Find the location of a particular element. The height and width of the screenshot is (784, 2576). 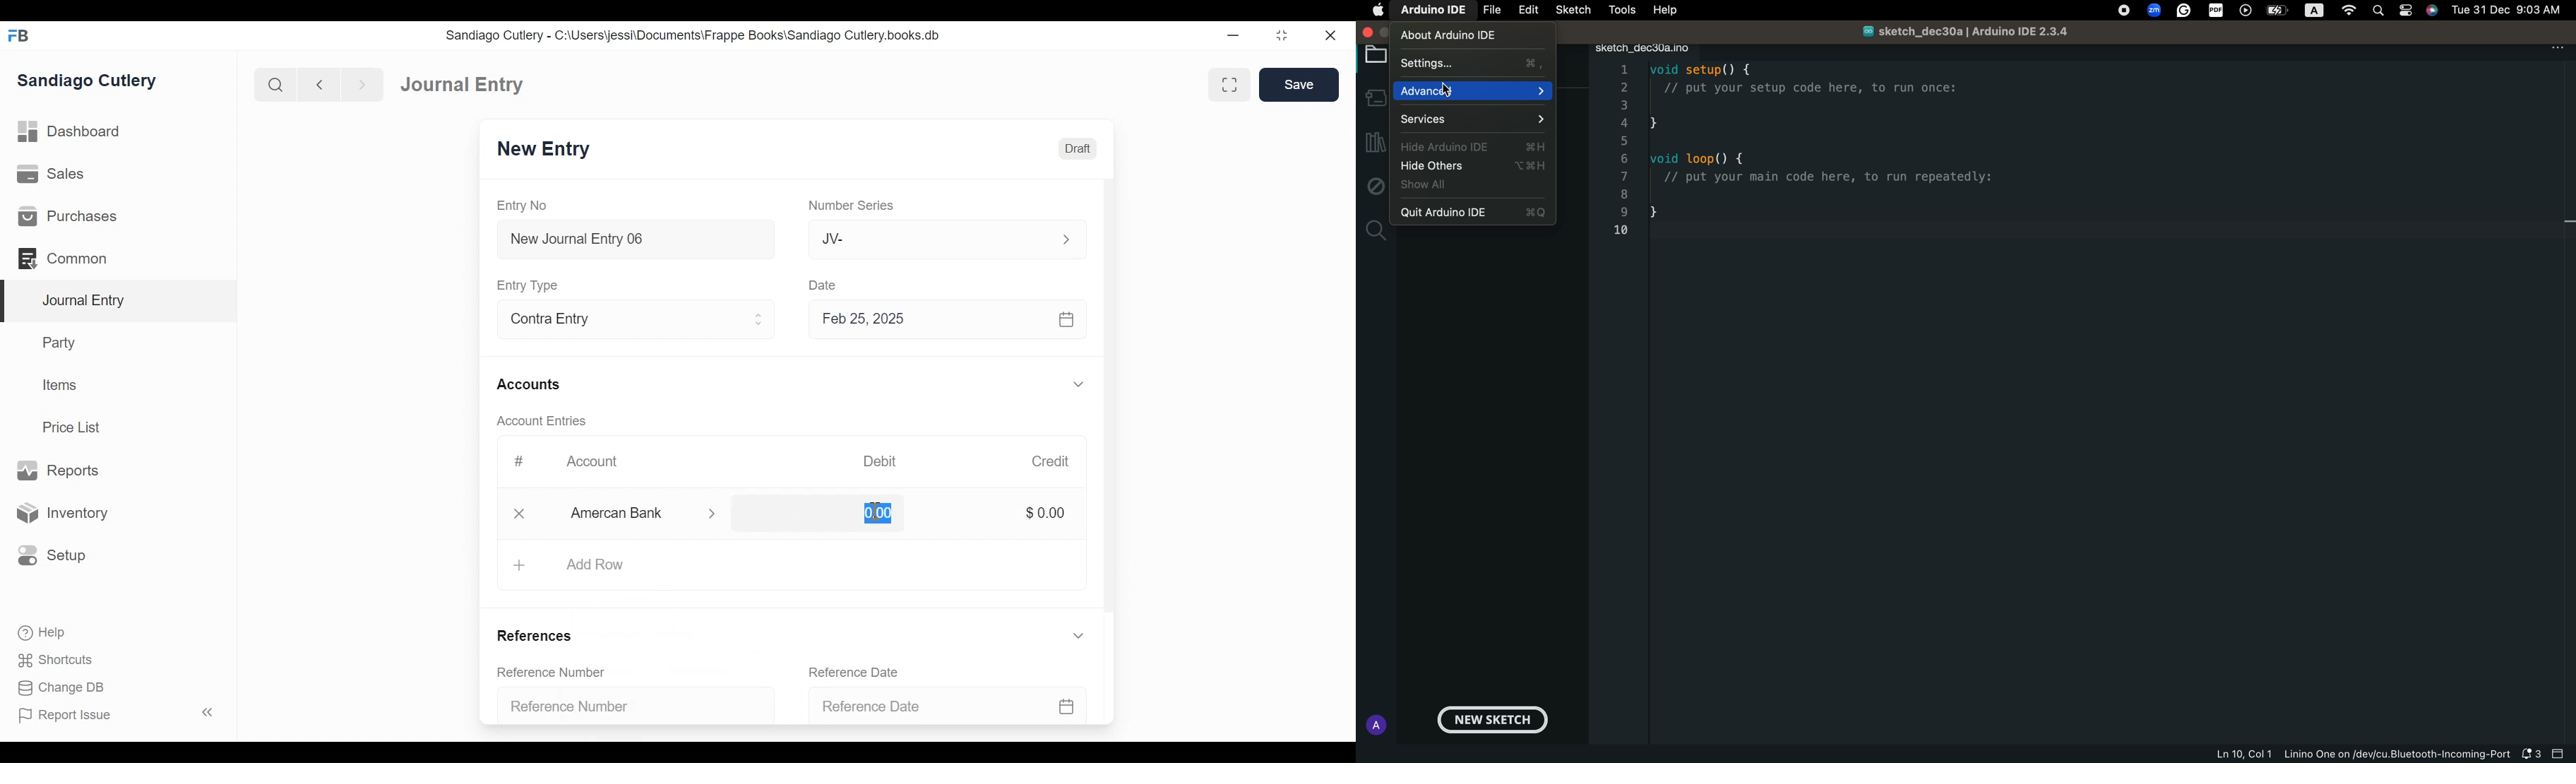

Party is located at coordinates (62, 342).